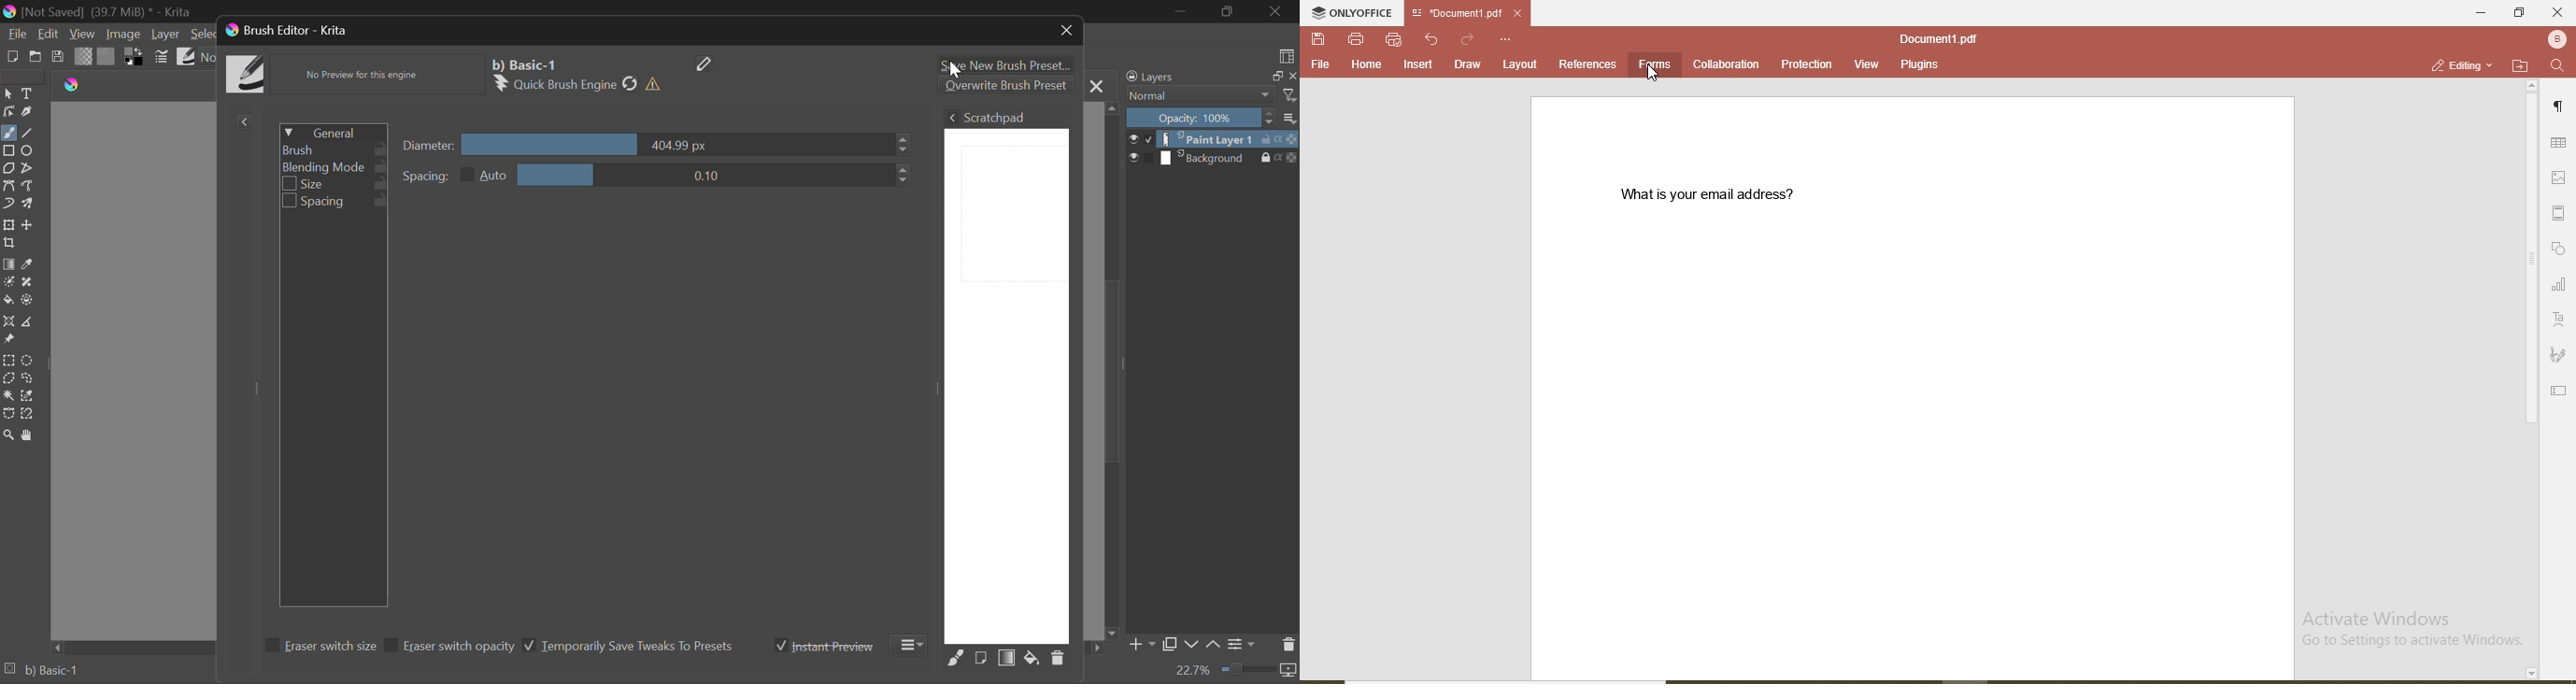 The image size is (2576, 700). What do you see at coordinates (41, 672) in the screenshot?
I see `Brush Preset Selected` at bounding box center [41, 672].